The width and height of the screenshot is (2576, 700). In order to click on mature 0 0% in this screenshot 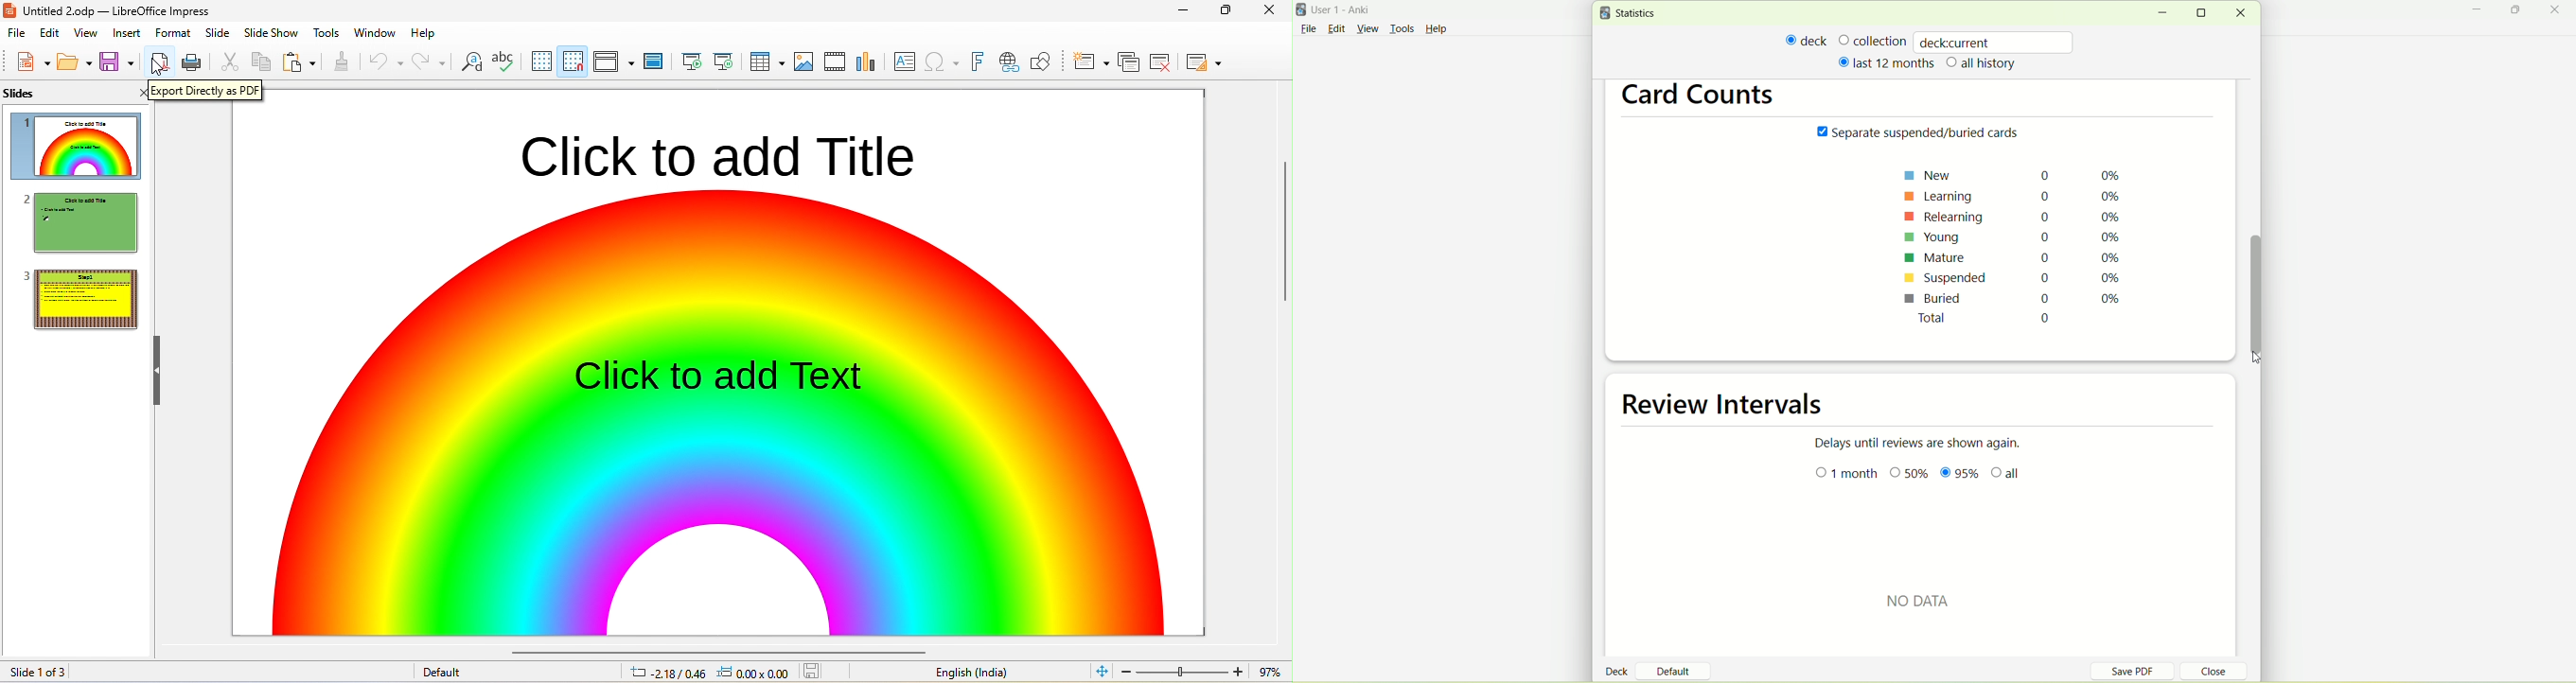, I will do `click(2014, 259)`.